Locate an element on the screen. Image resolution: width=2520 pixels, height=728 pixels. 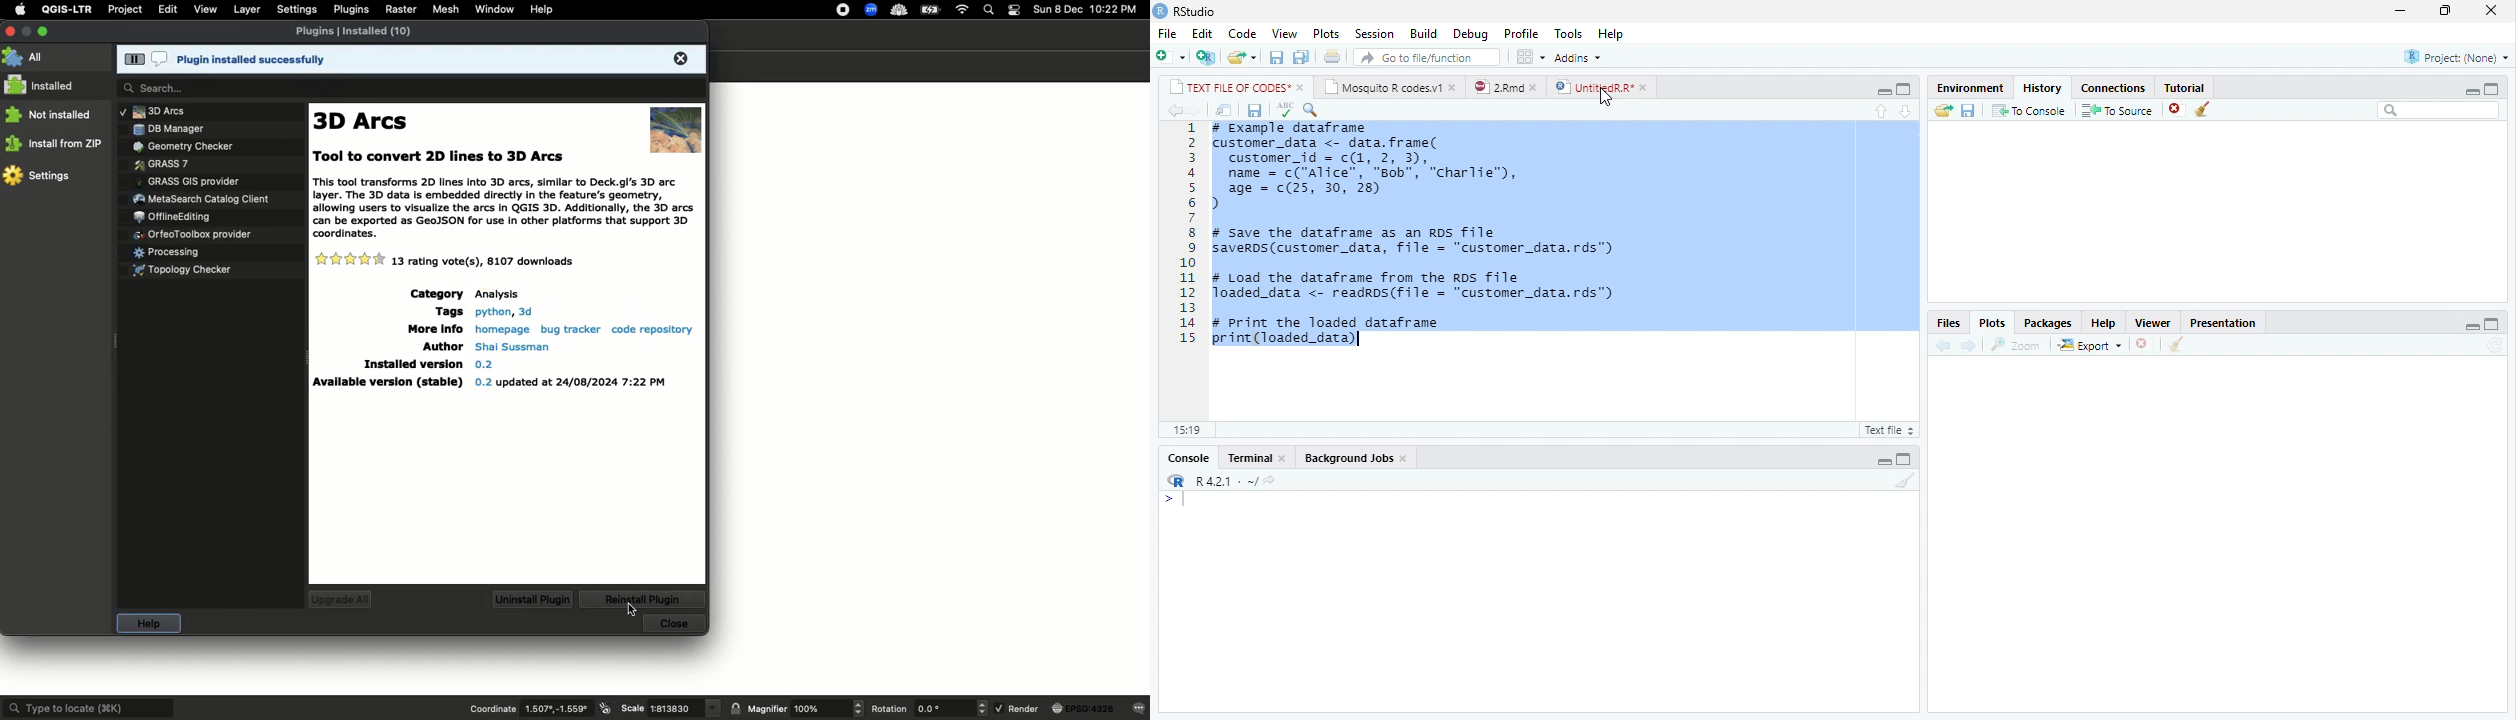
> is located at coordinates (1176, 499).